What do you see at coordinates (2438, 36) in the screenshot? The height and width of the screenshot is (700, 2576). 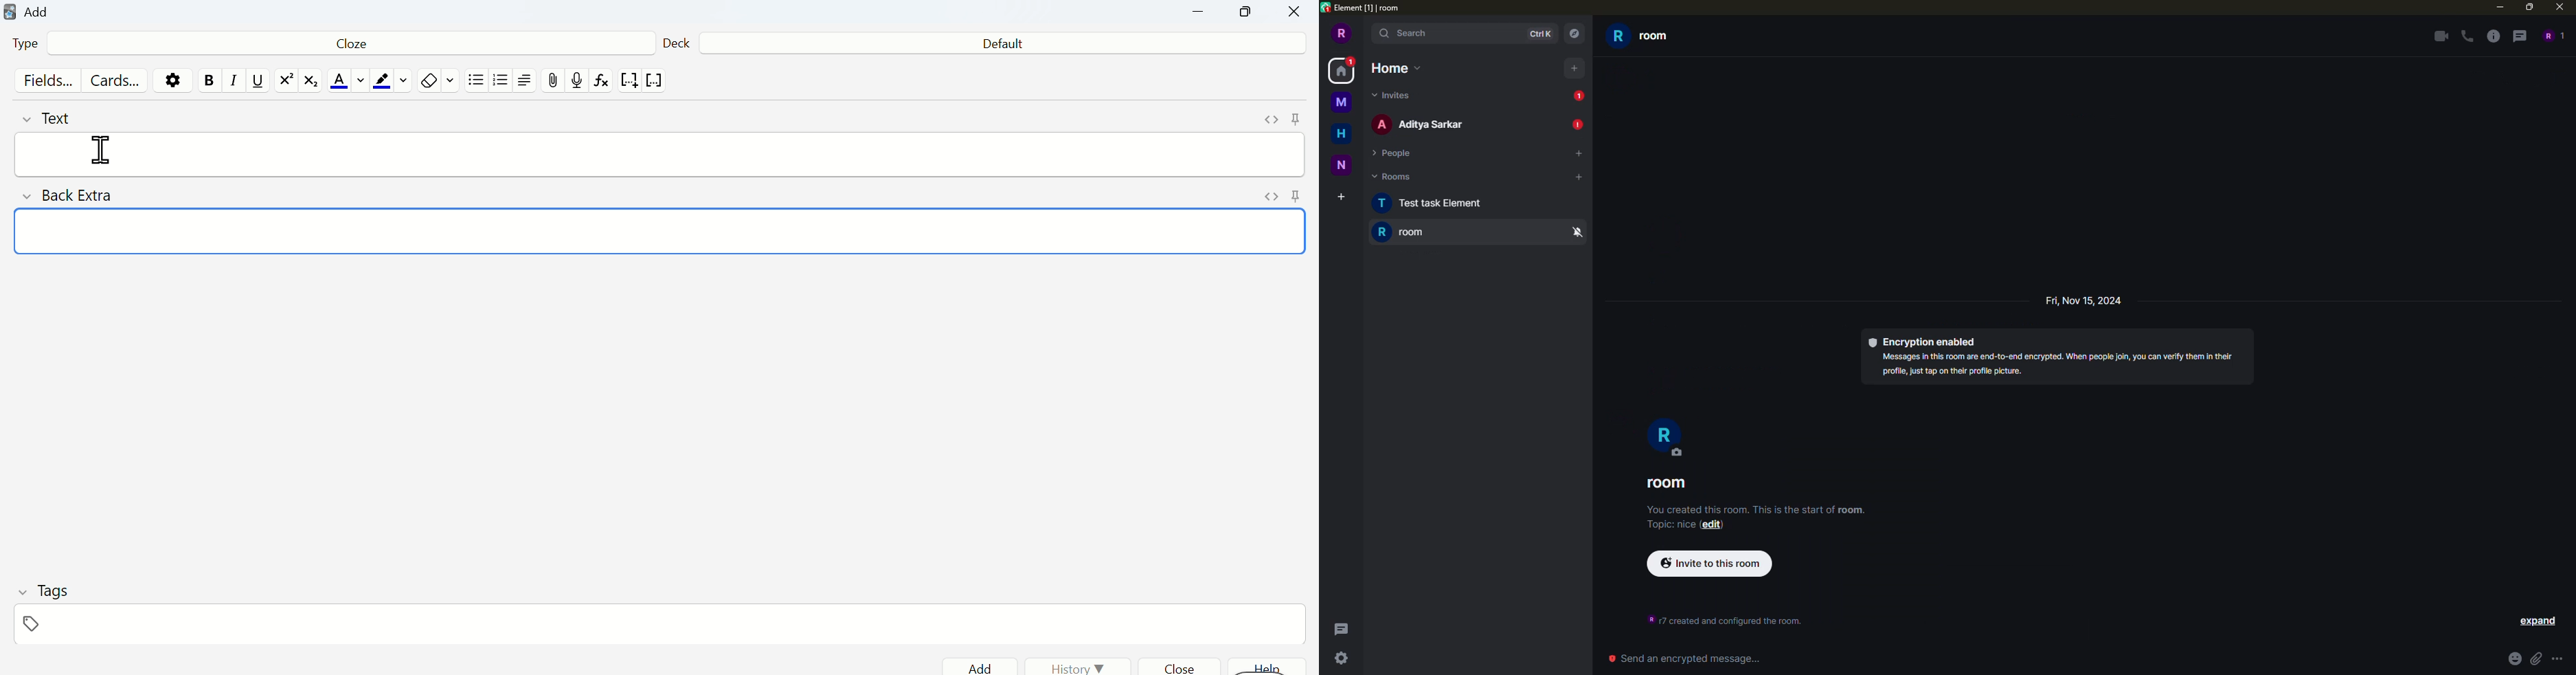 I see `video call` at bounding box center [2438, 36].